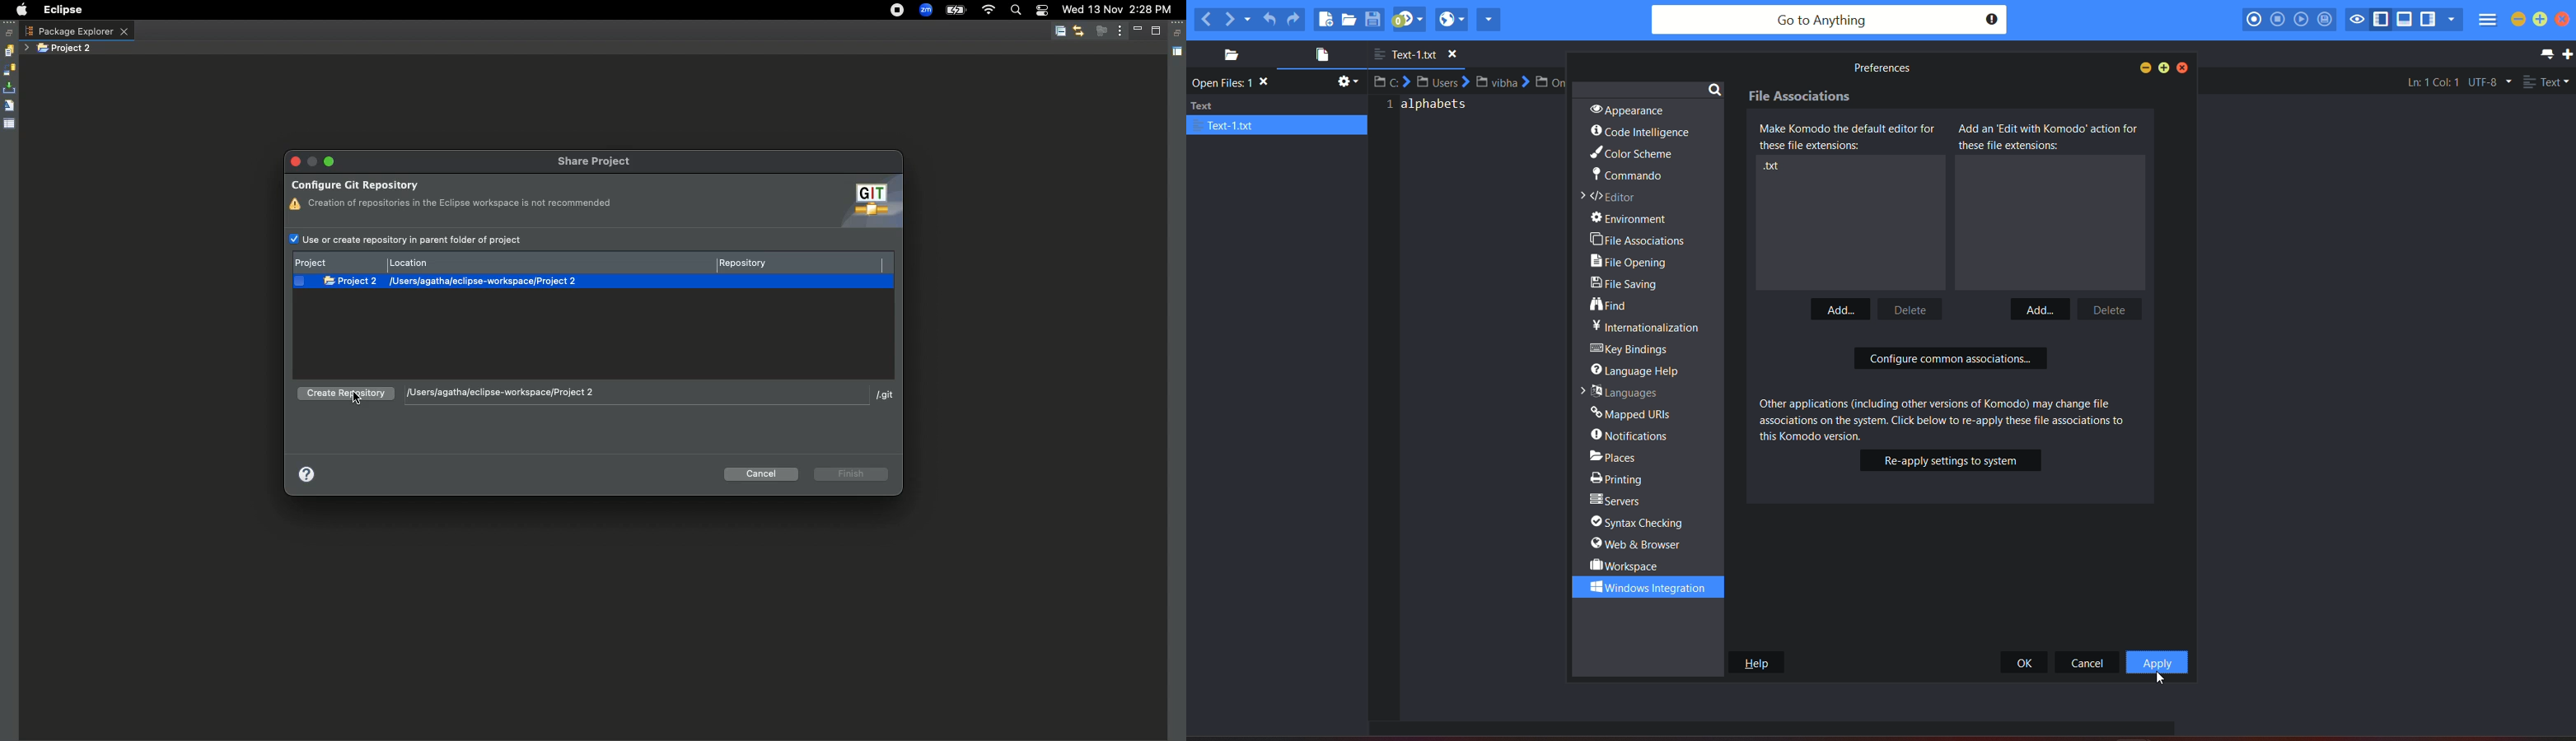 The image size is (2576, 756). What do you see at coordinates (1101, 30) in the screenshot?
I see `Focus on active task` at bounding box center [1101, 30].